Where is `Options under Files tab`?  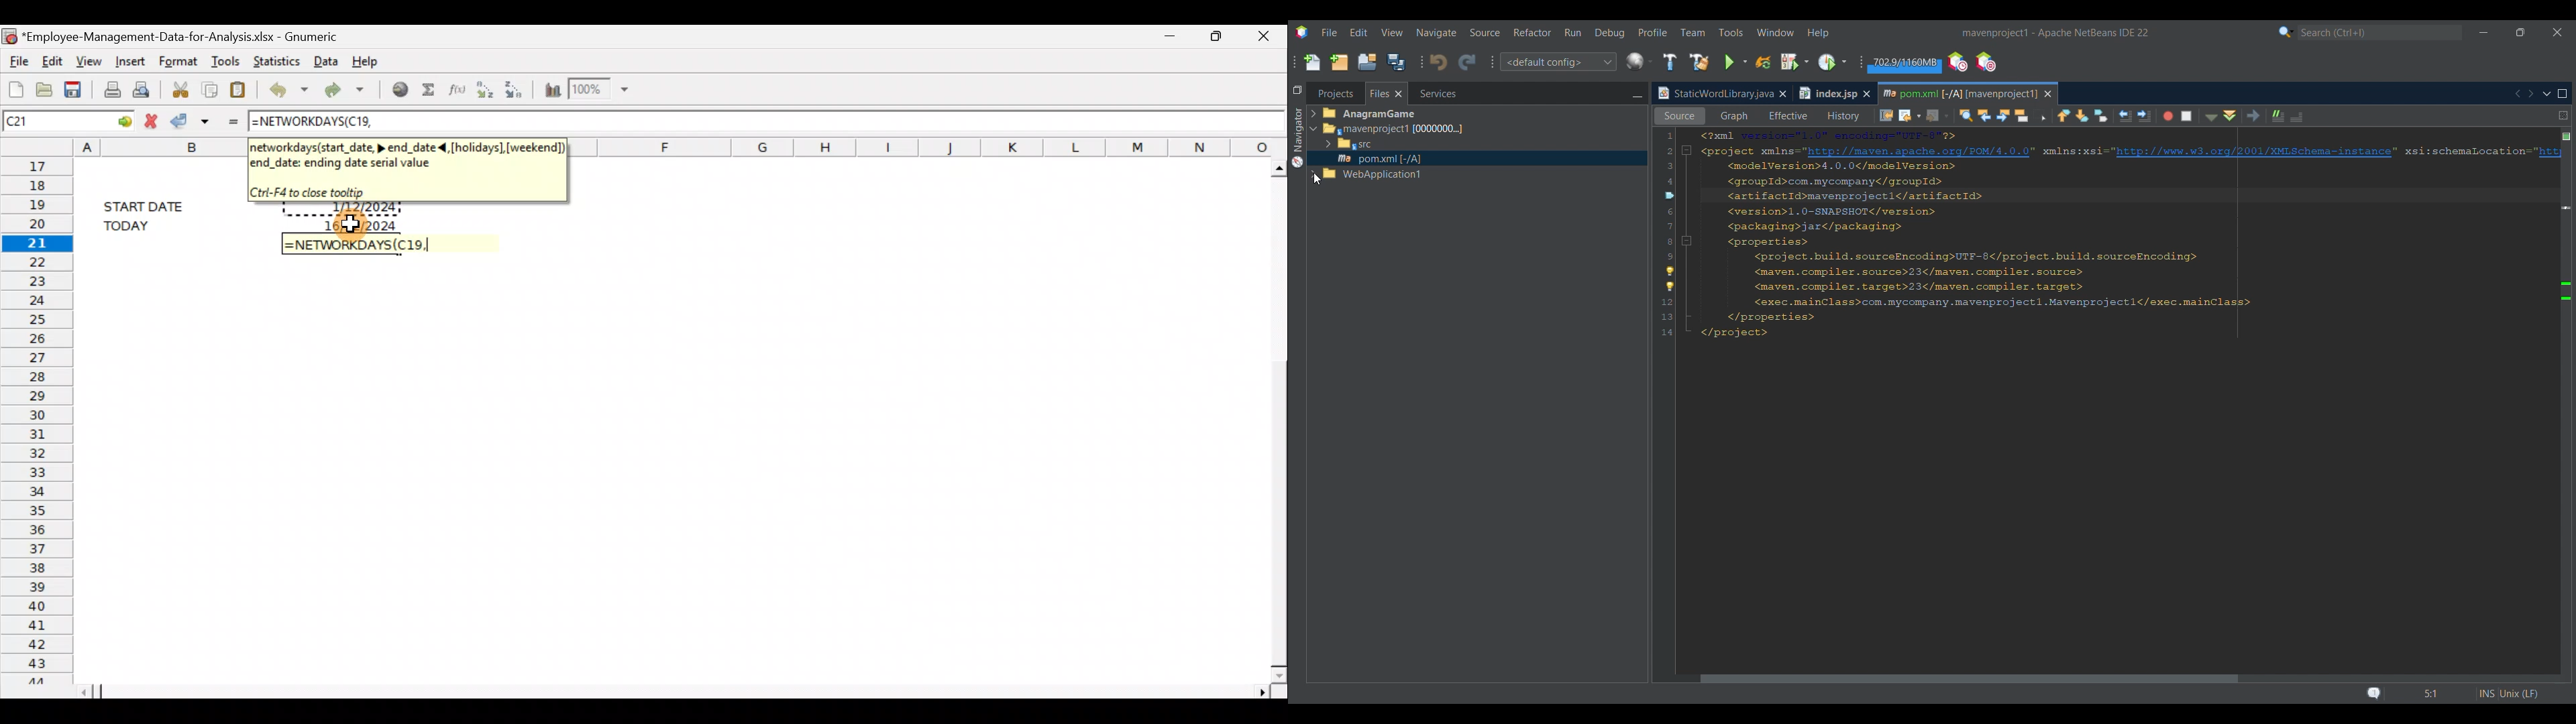
Options under Files tab is located at coordinates (1383, 145).